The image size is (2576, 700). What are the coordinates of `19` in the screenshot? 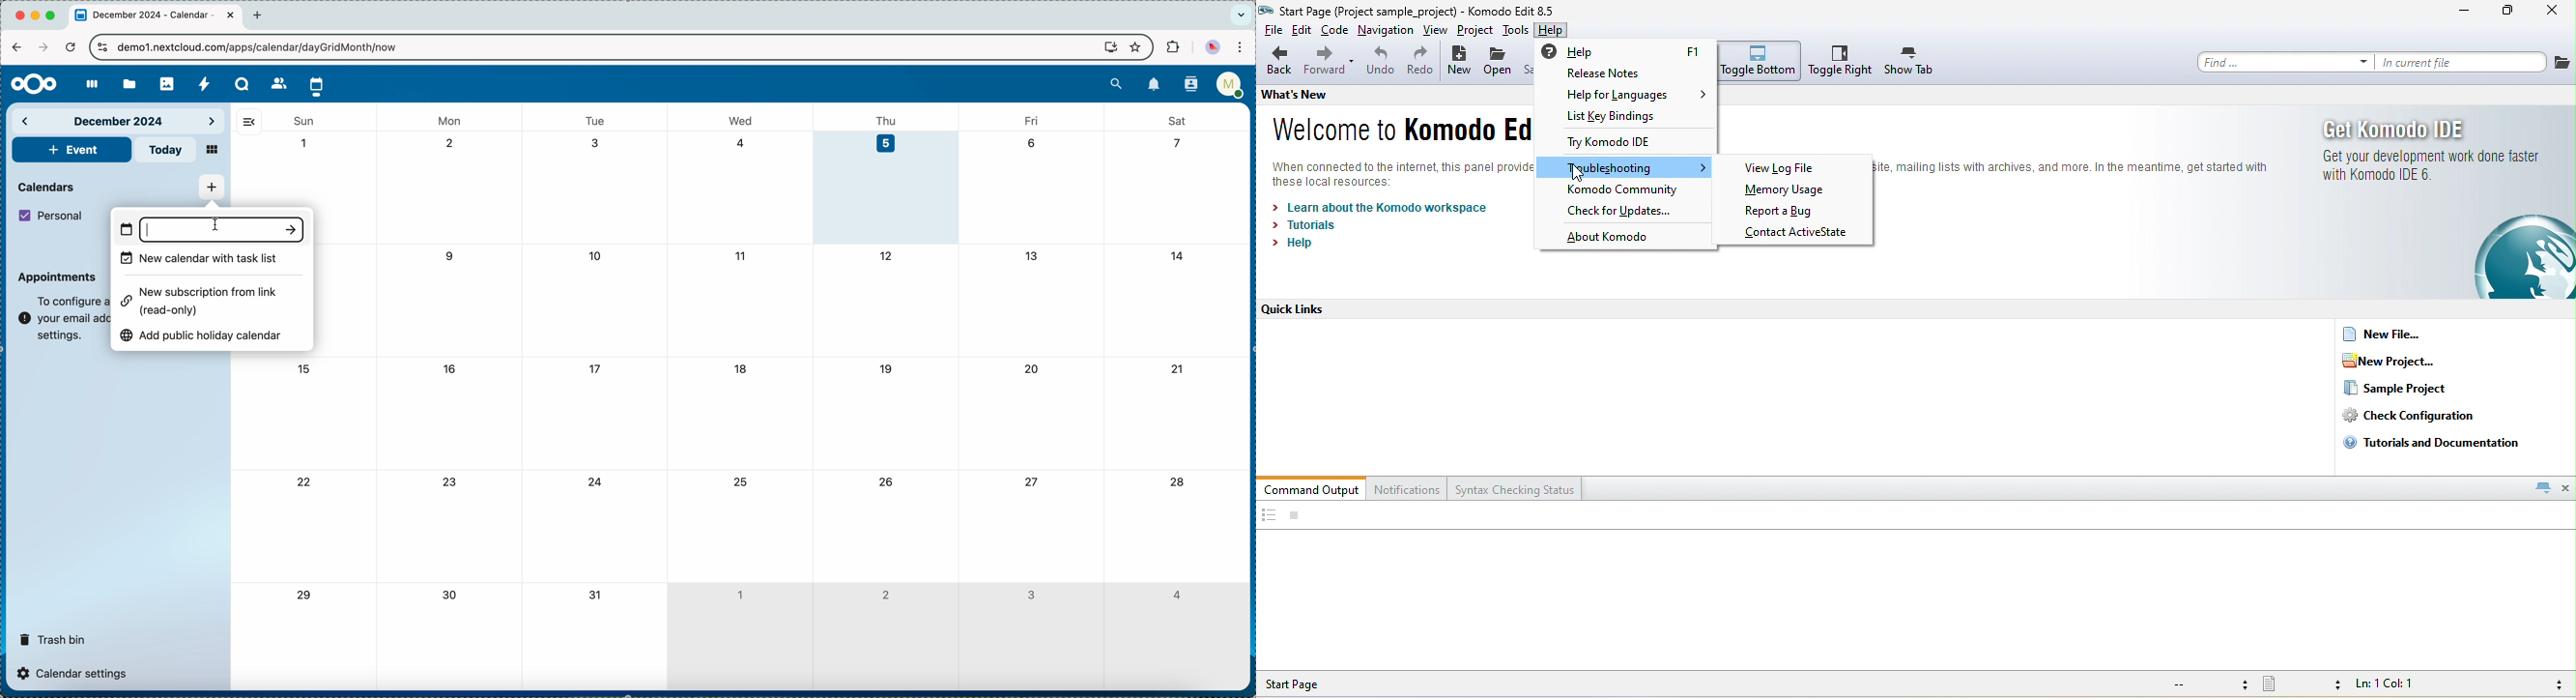 It's located at (886, 368).